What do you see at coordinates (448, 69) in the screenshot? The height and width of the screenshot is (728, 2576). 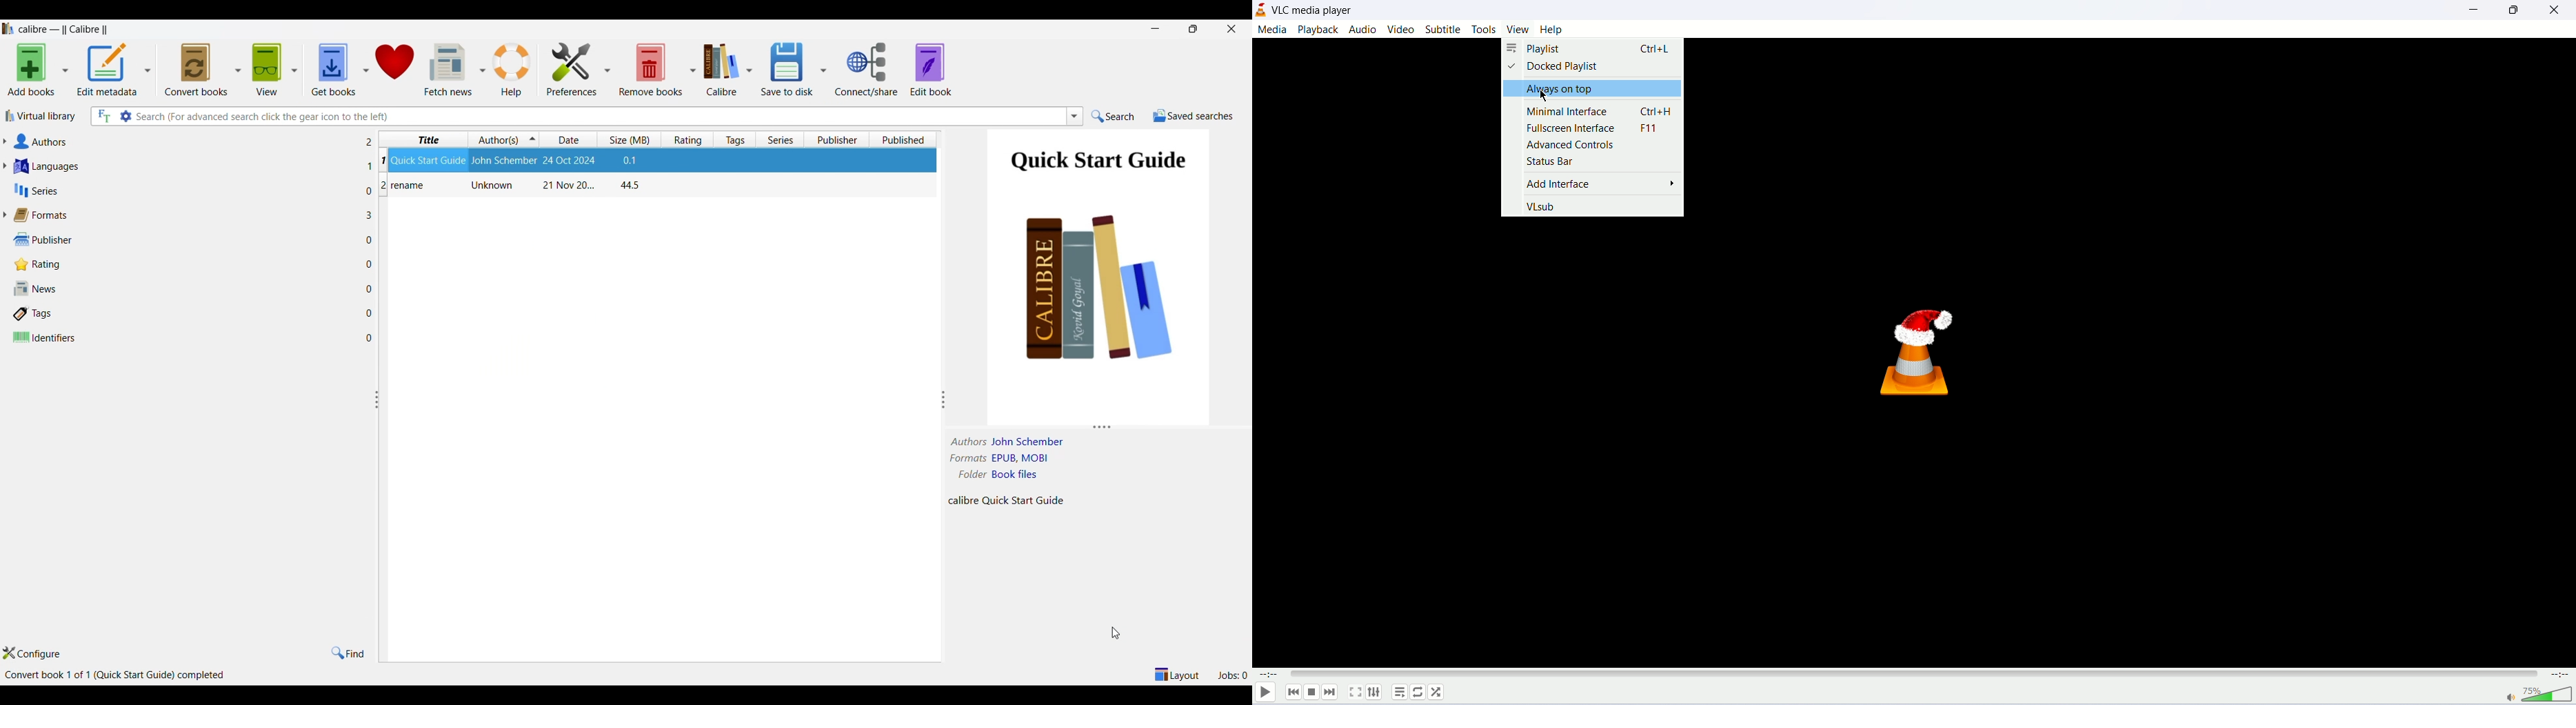 I see `Fetch news` at bounding box center [448, 69].